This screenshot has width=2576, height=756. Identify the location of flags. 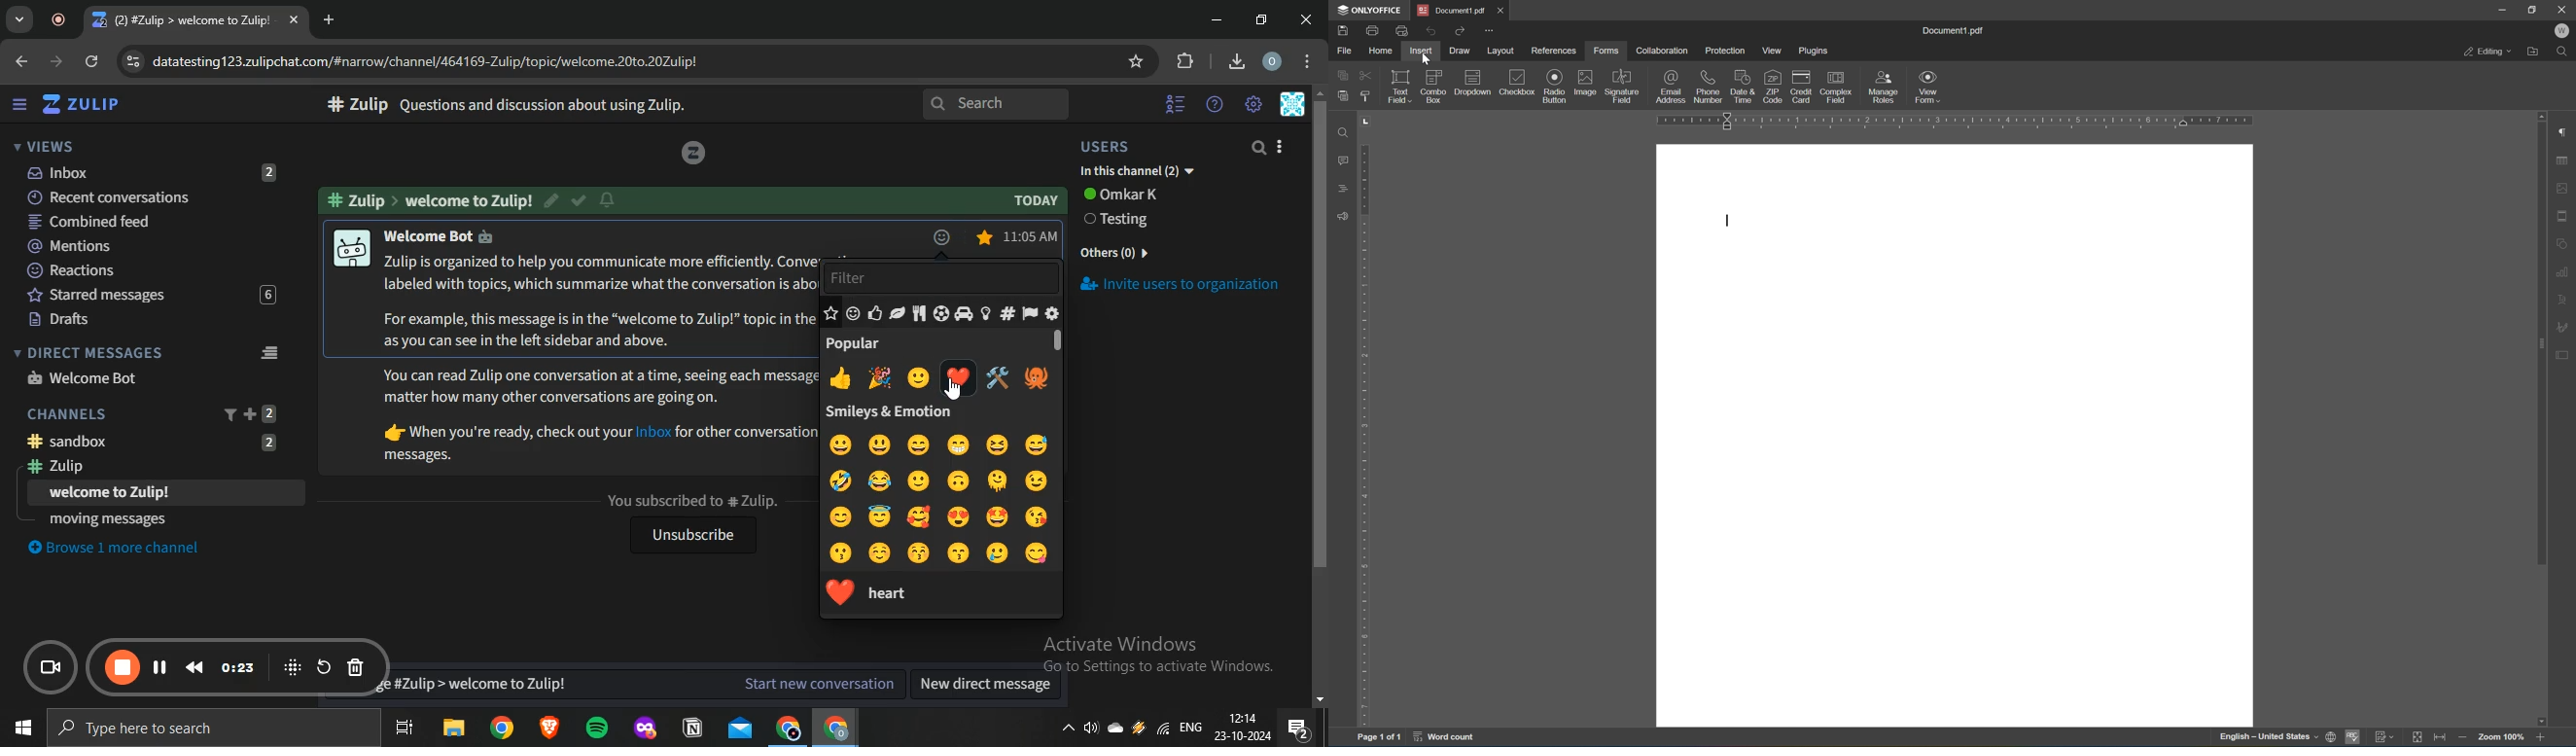
(1027, 315).